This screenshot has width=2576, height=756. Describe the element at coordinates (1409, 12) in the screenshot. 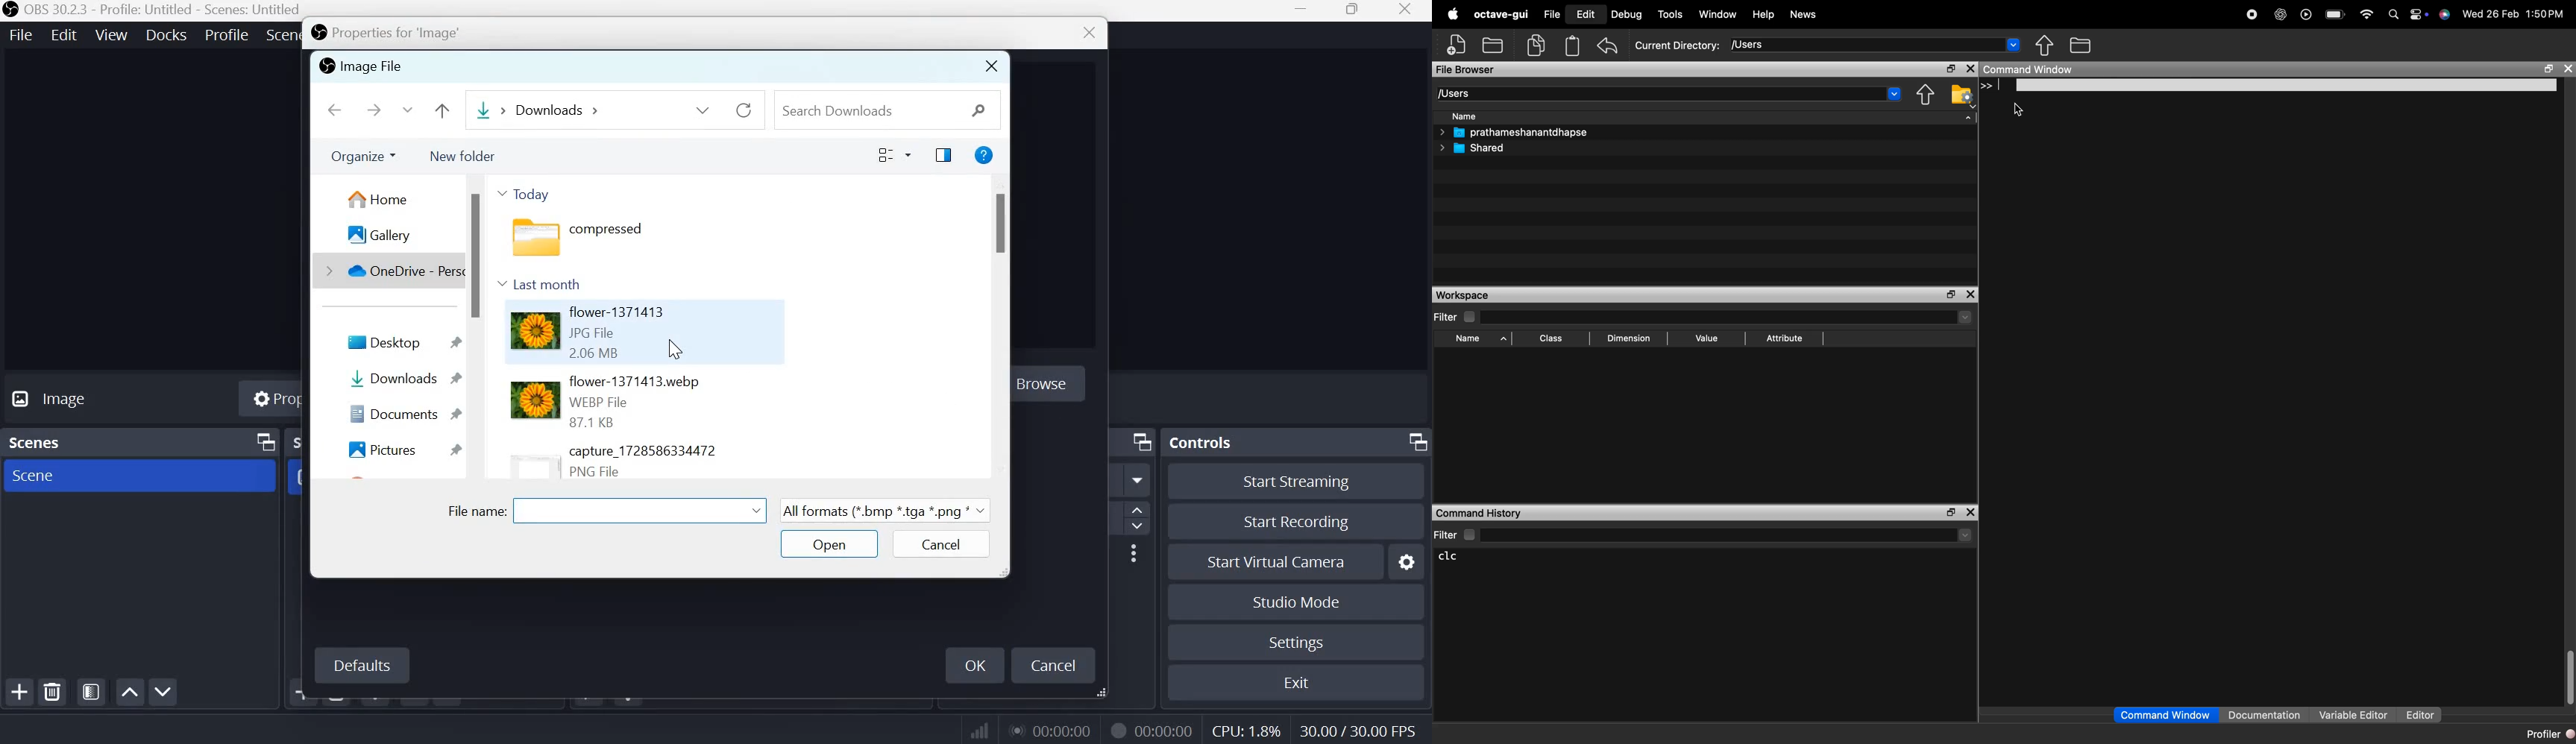

I see `close` at that location.